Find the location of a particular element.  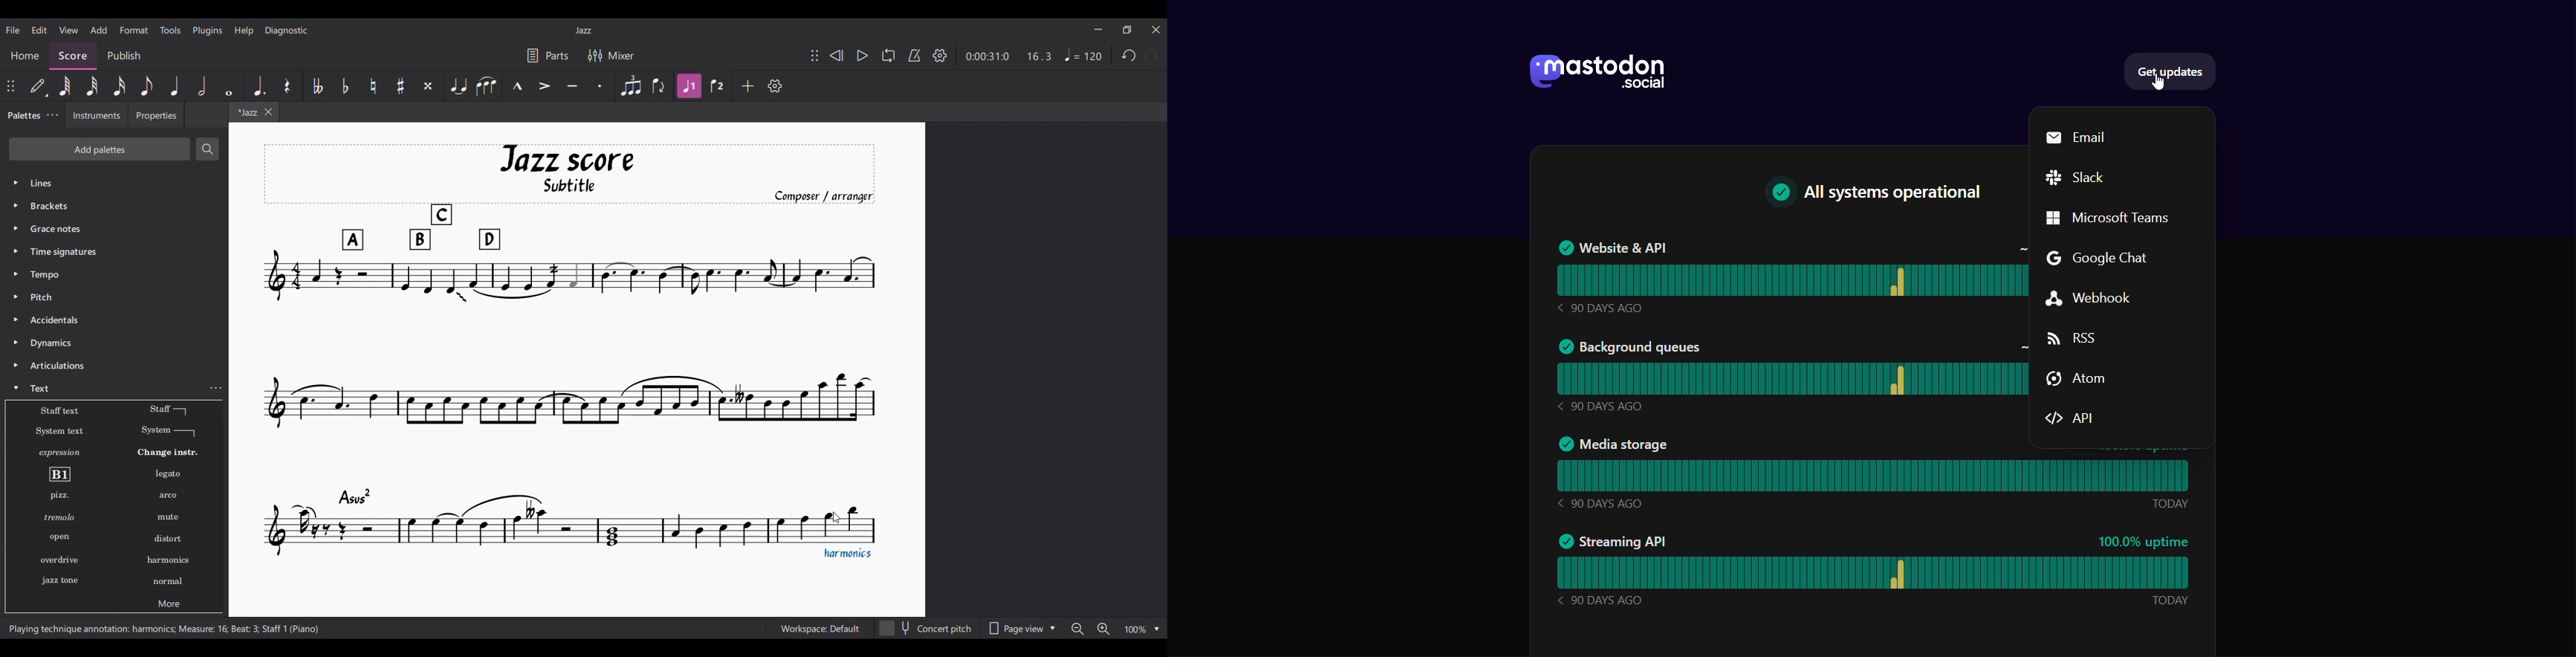

Staff is located at coordinates (168, 410).